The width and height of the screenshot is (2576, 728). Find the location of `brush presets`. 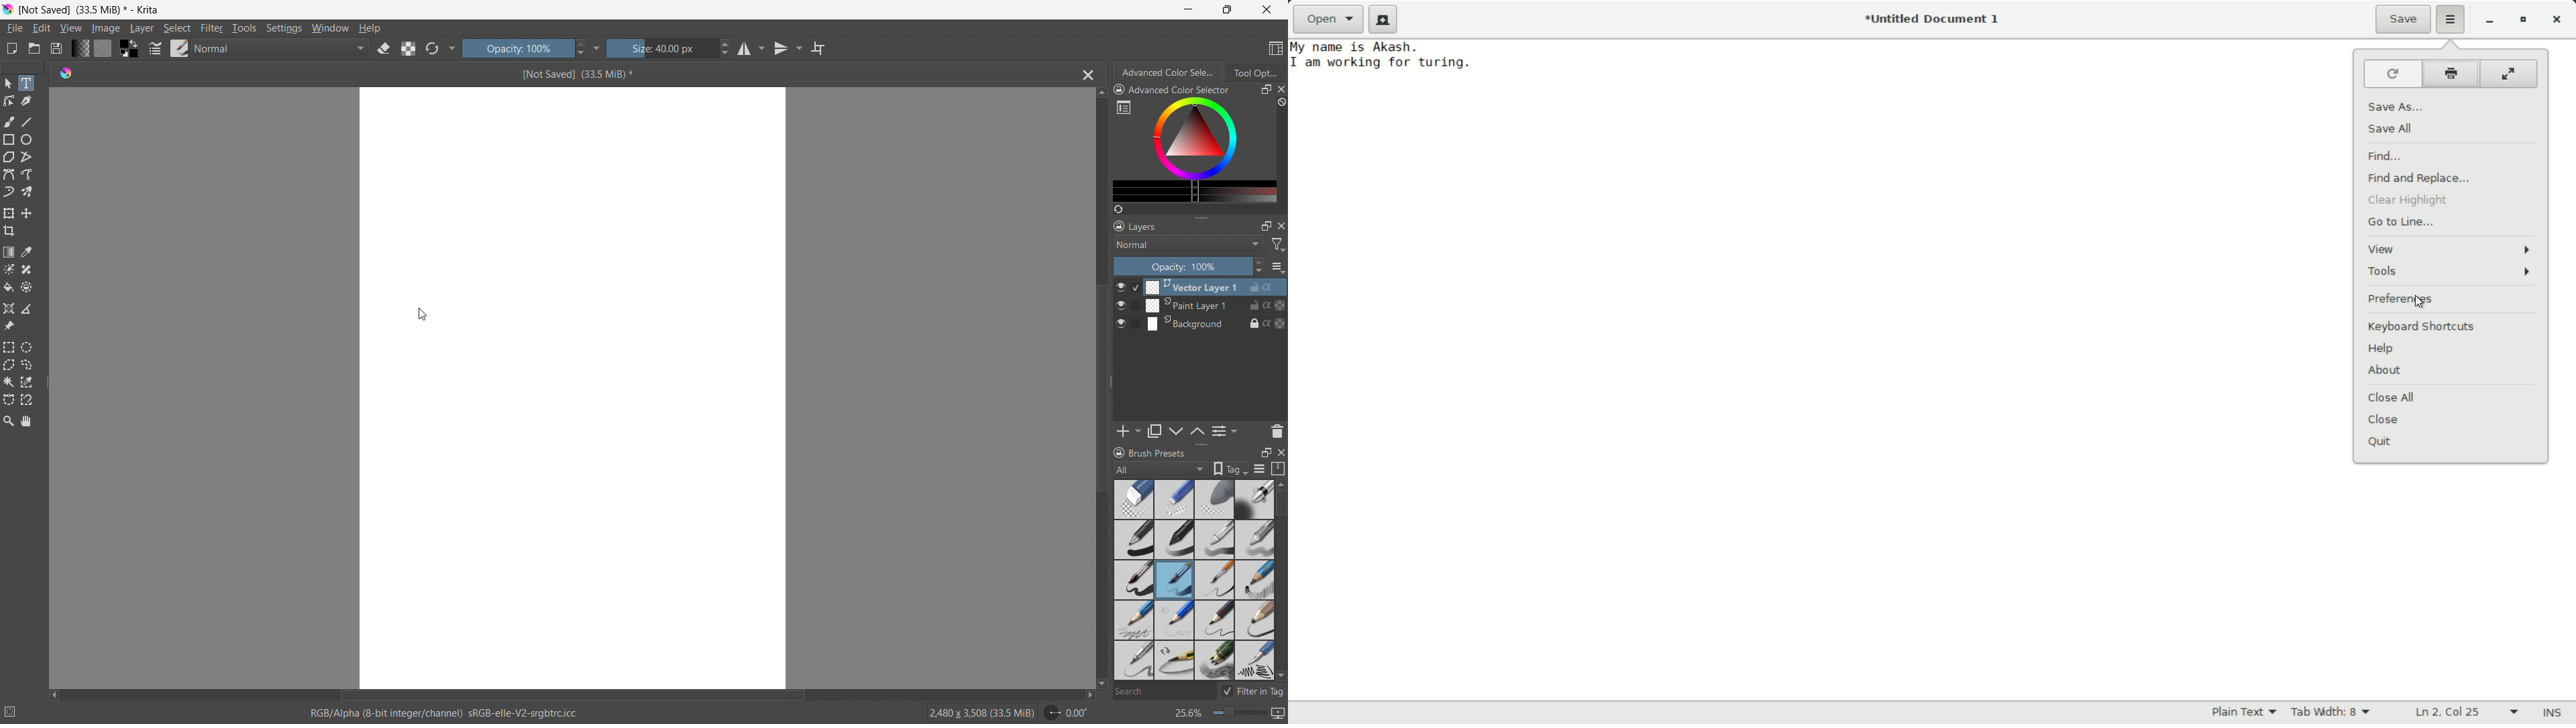

brush presets is located at coordinates (180, 48).